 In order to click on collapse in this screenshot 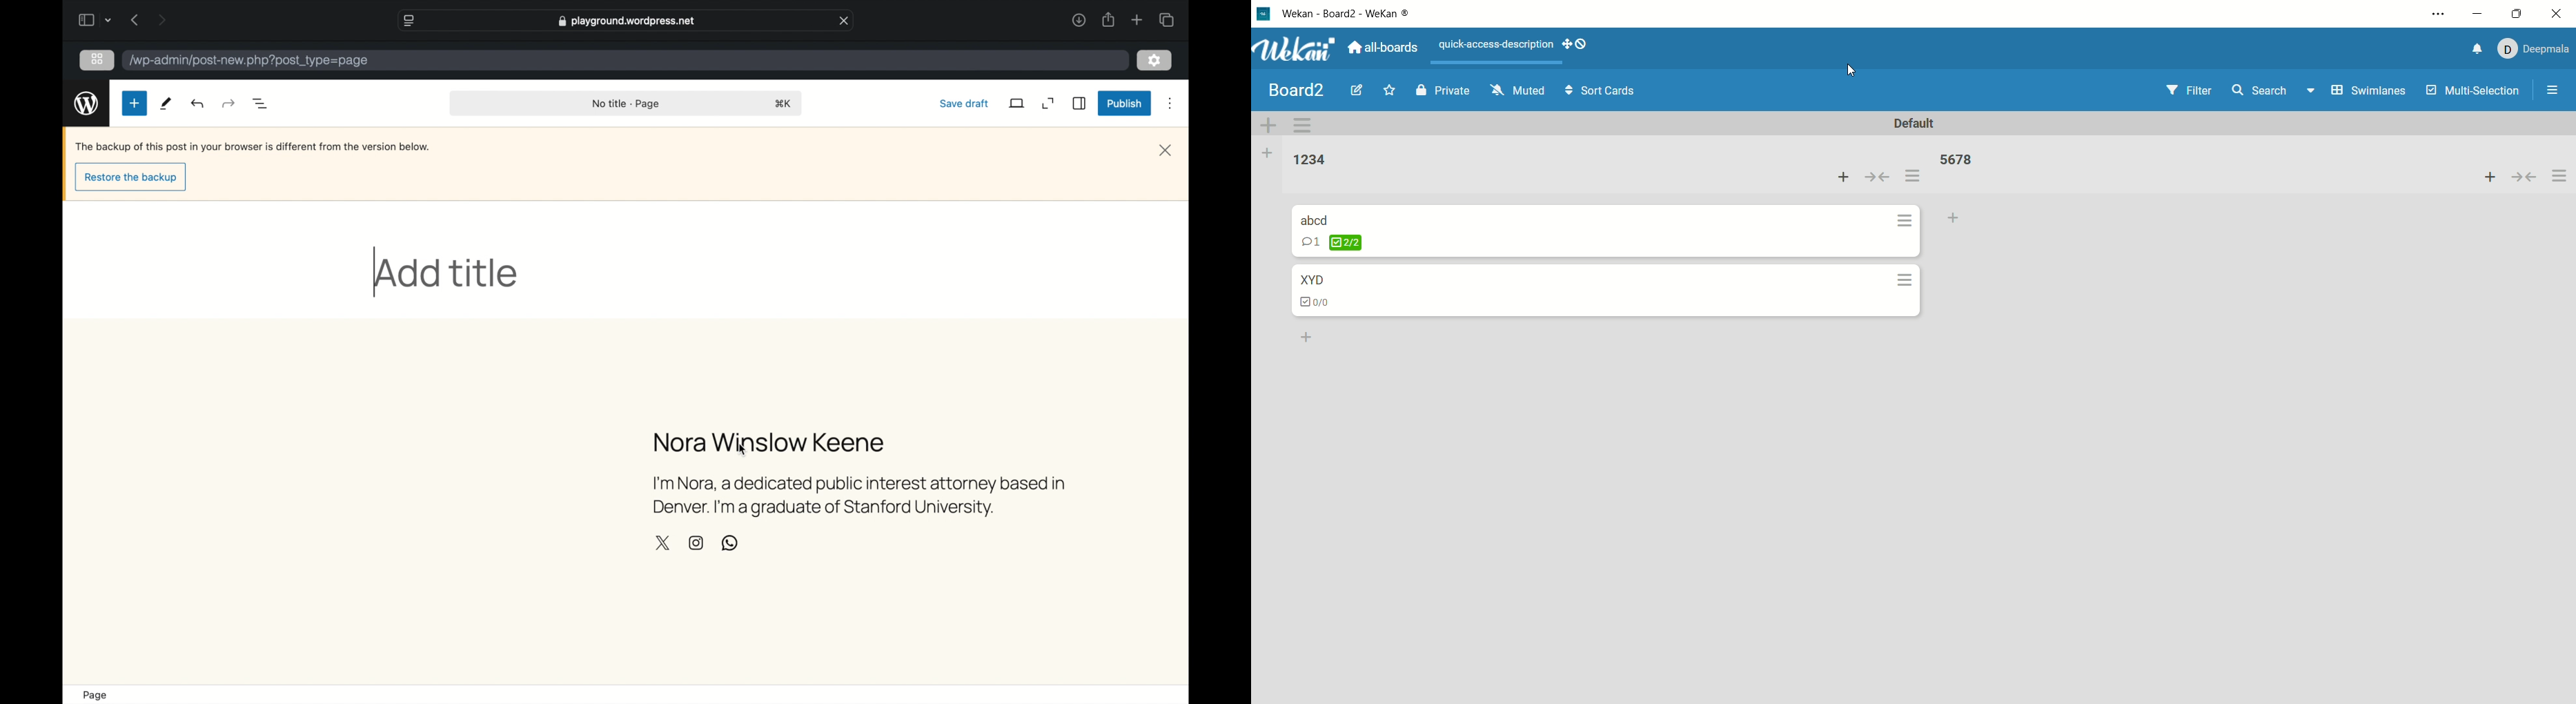, I will do `click(1876, 178)`.